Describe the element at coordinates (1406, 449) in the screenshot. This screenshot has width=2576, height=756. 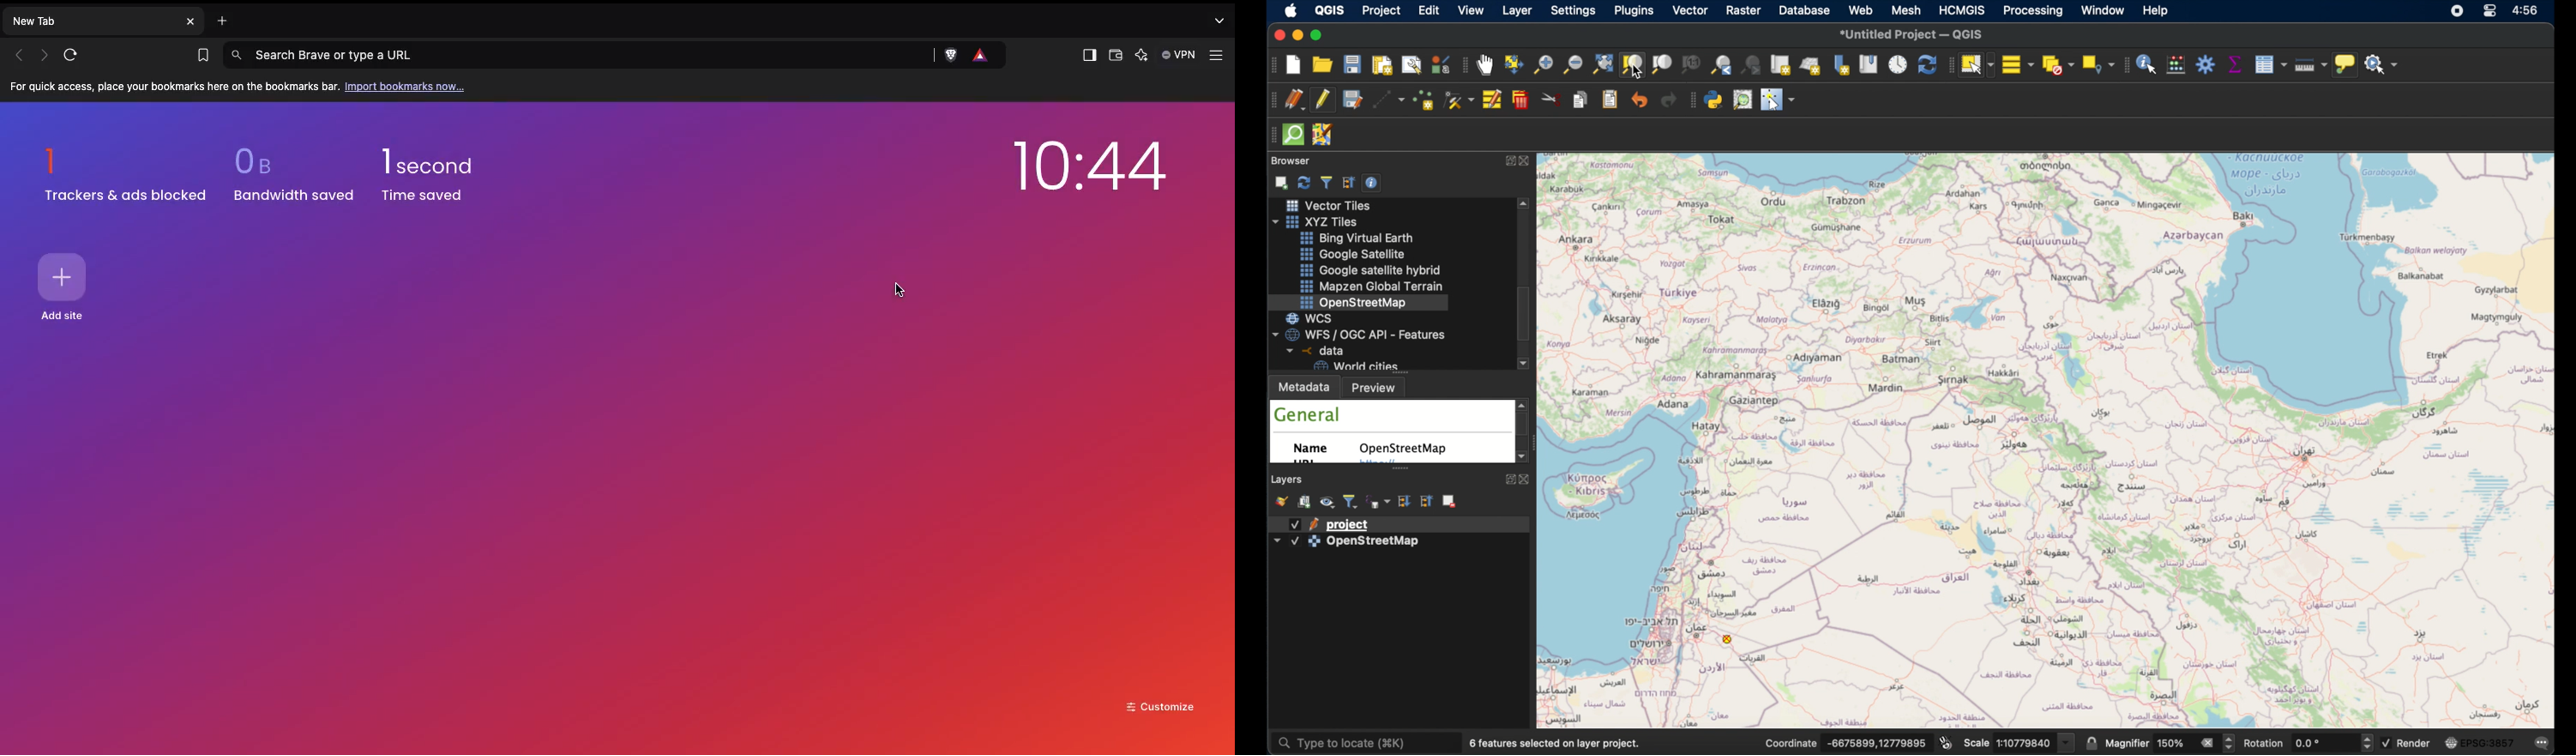
I see `openstreetmap` at that location.